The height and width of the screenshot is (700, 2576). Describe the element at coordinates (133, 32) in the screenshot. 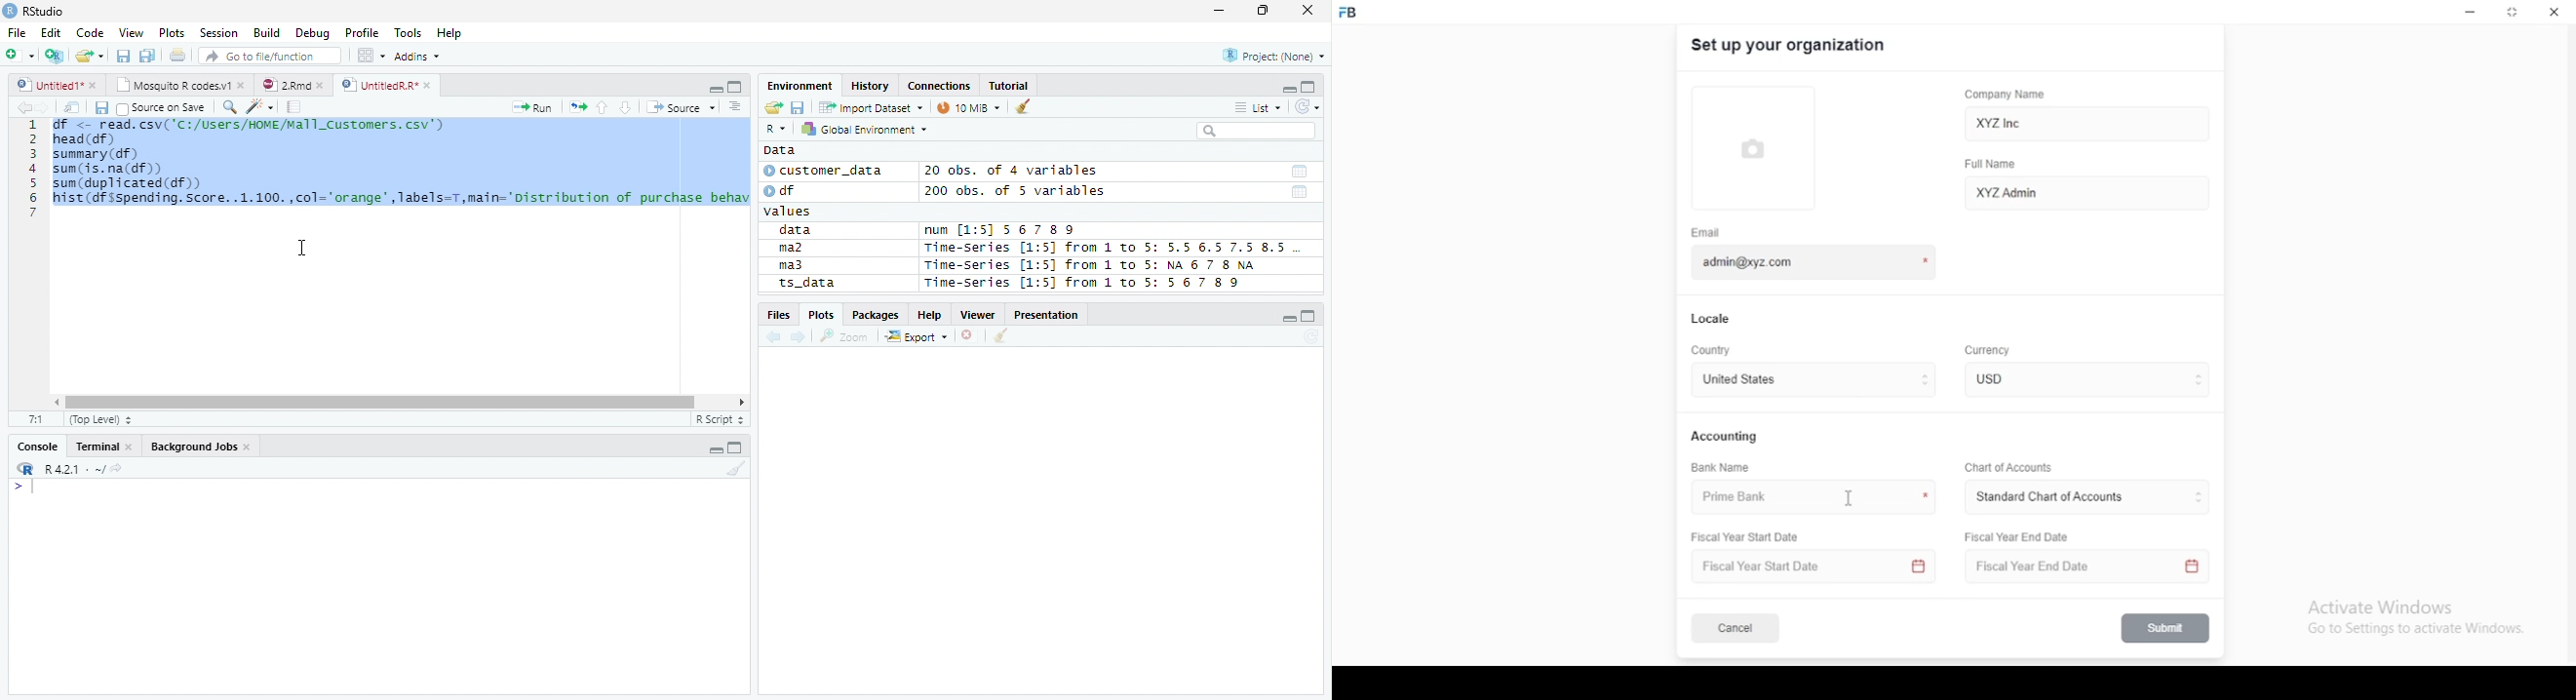

I see `View` at that location.